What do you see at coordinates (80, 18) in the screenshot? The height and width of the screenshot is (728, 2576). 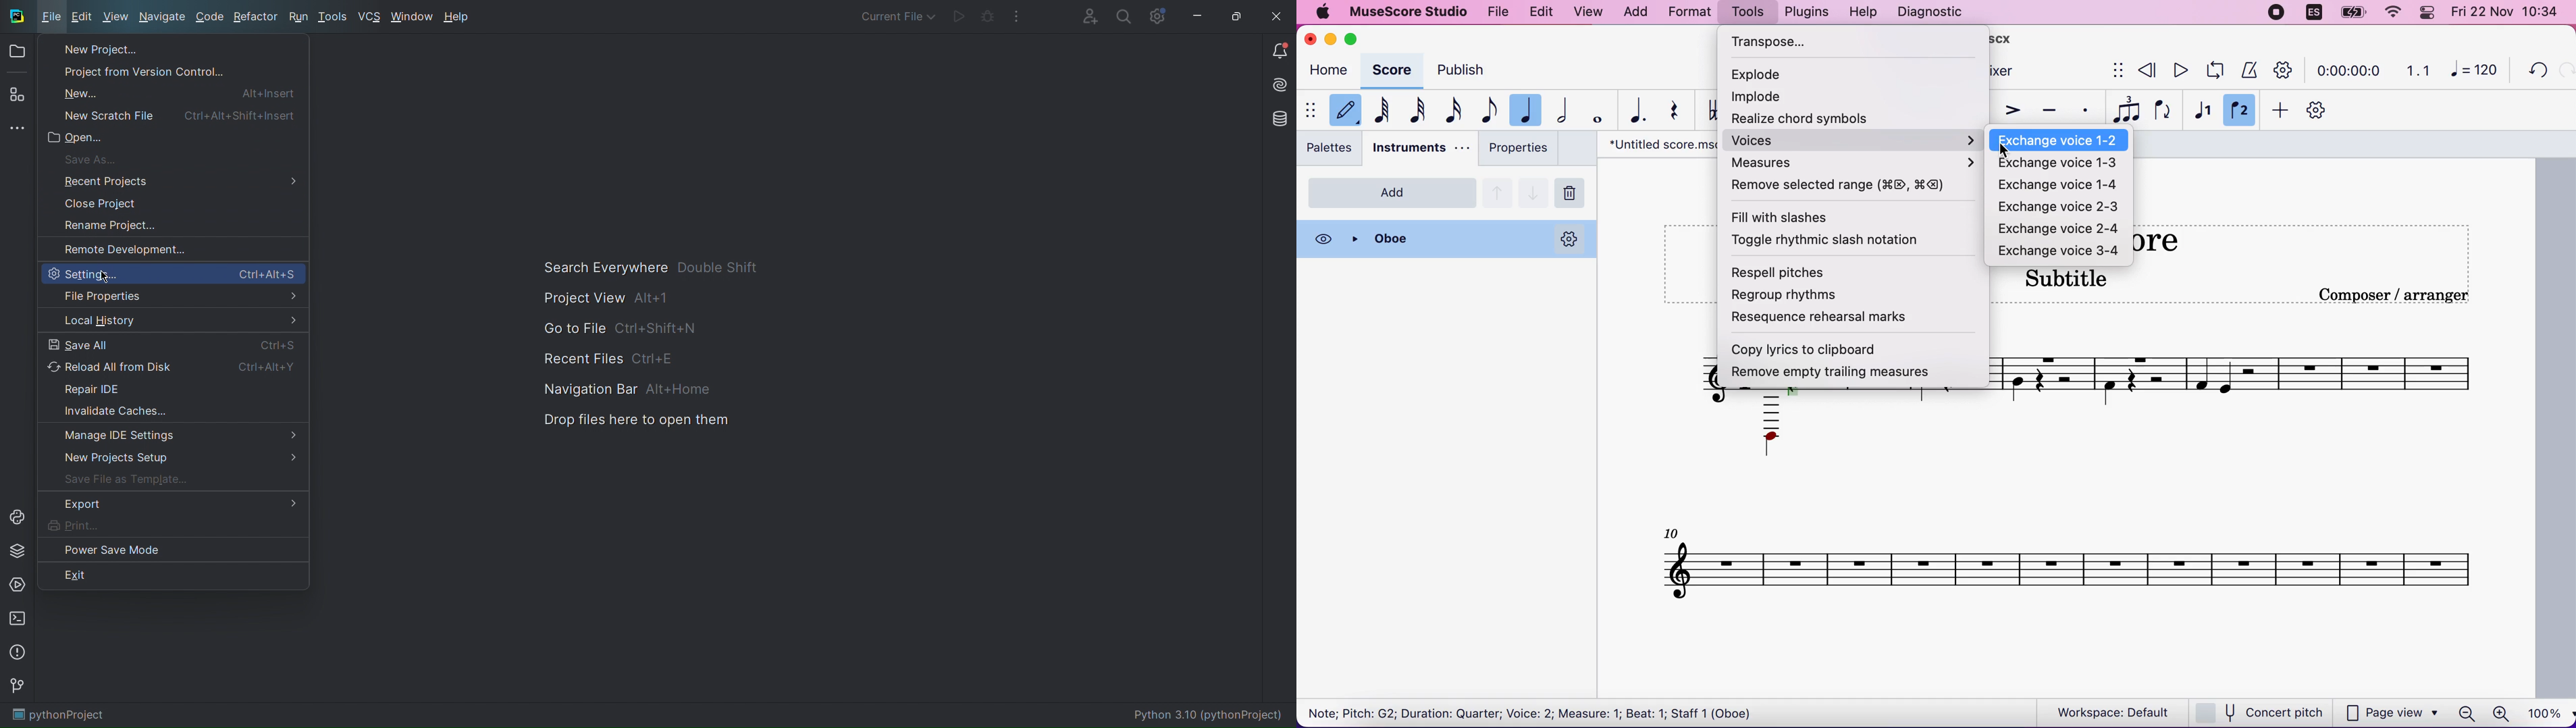 I see `Edit` at bounding box center [80, 18].